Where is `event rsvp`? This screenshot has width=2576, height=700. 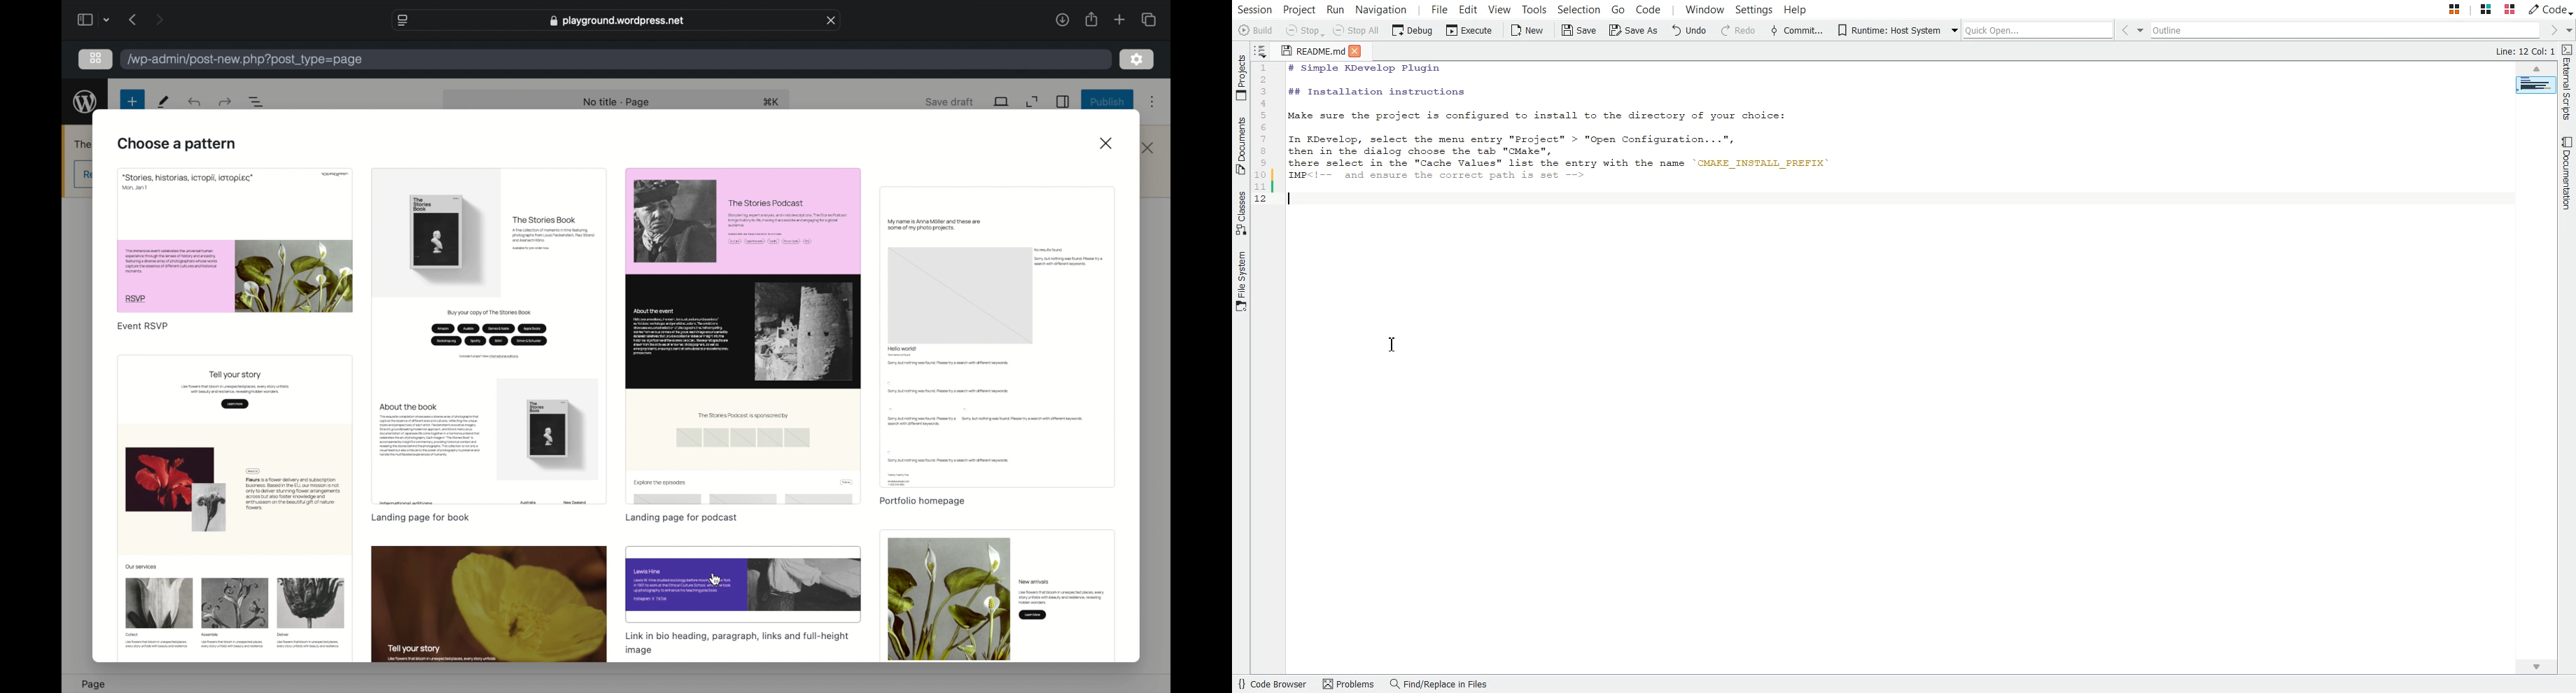
event rsvp is located at coordinates (143, 326).